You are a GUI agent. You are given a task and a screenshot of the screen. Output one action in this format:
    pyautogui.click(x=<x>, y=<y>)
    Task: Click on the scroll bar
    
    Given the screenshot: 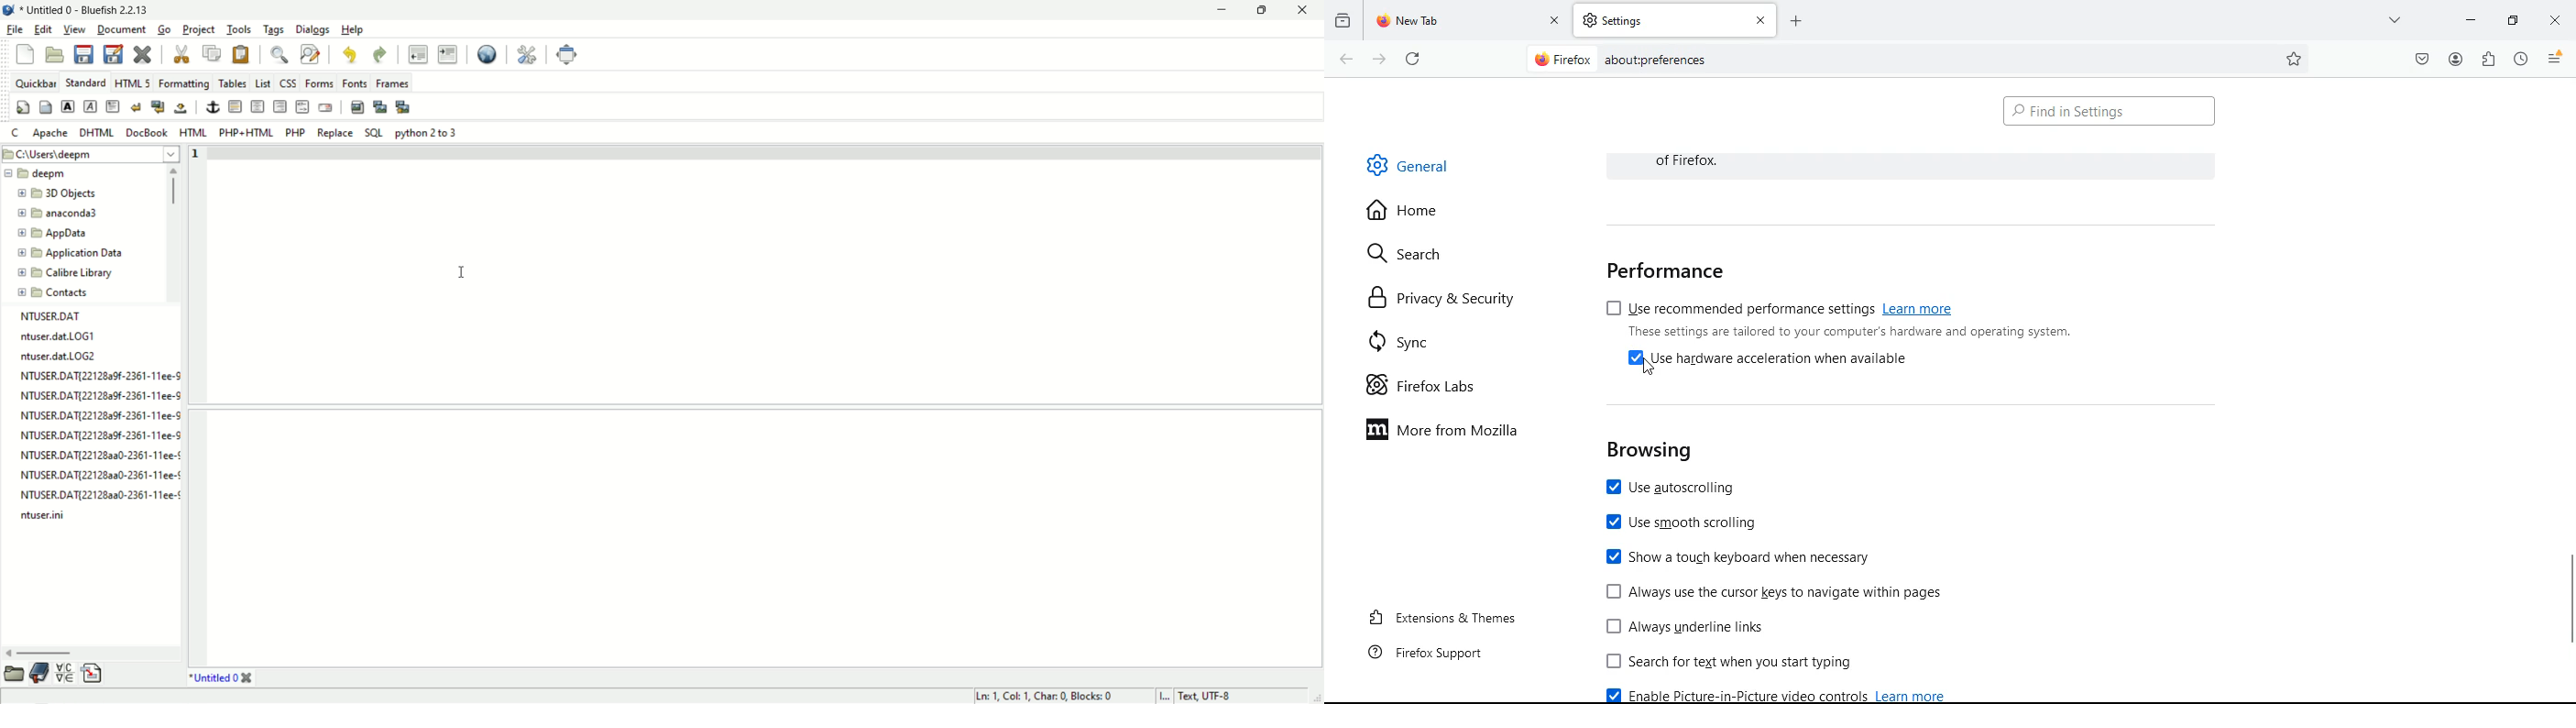 What is the action you would take?
    pyautogui.click(x=84, y=654)
    